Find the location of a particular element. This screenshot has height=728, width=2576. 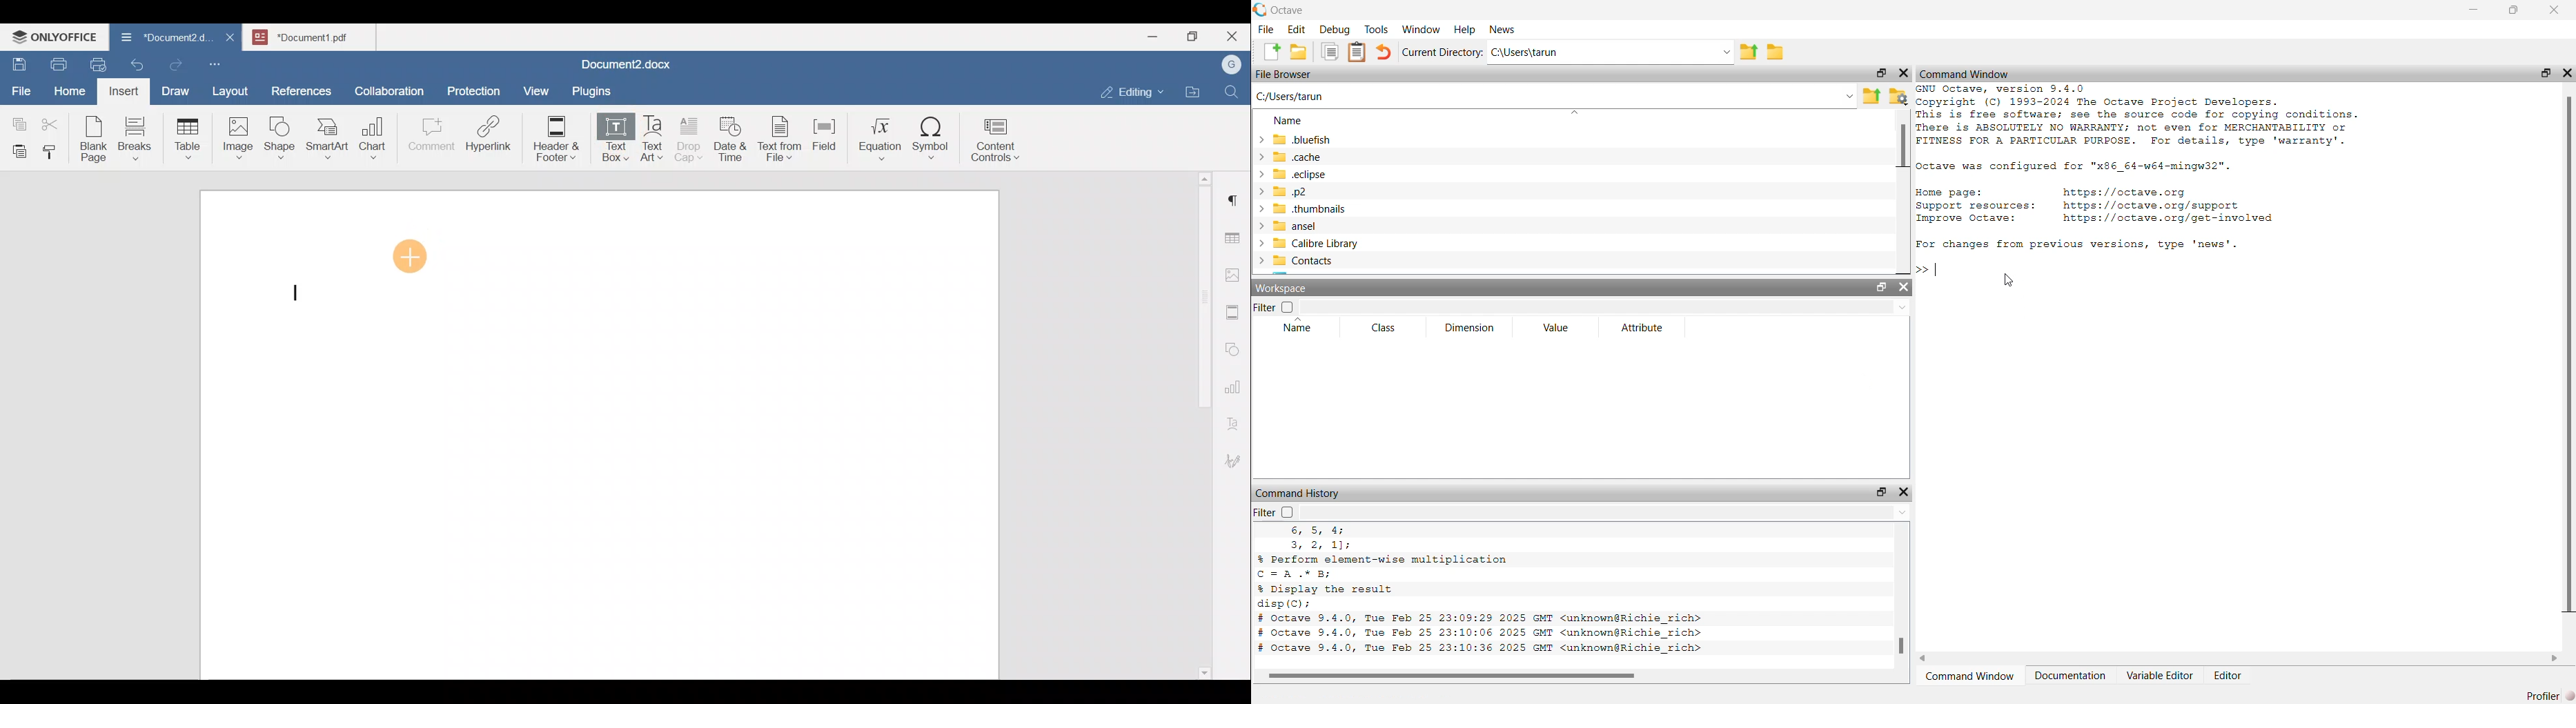

ONLYOFFICE is located at coordinates (55, 36).